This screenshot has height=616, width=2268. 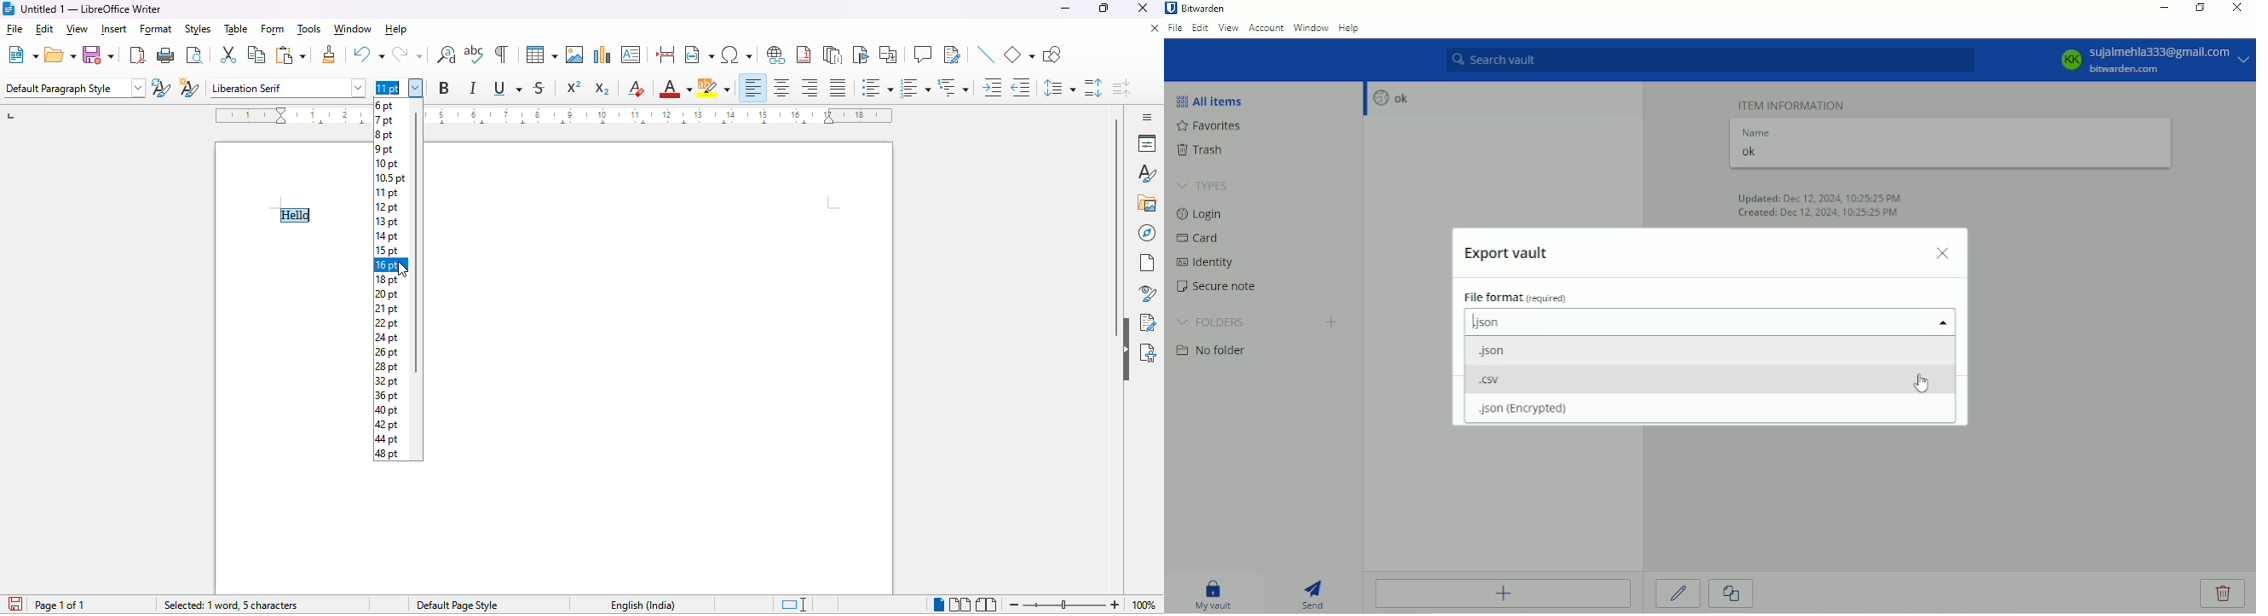 I want to click on justified, so click(x=839, y=88).